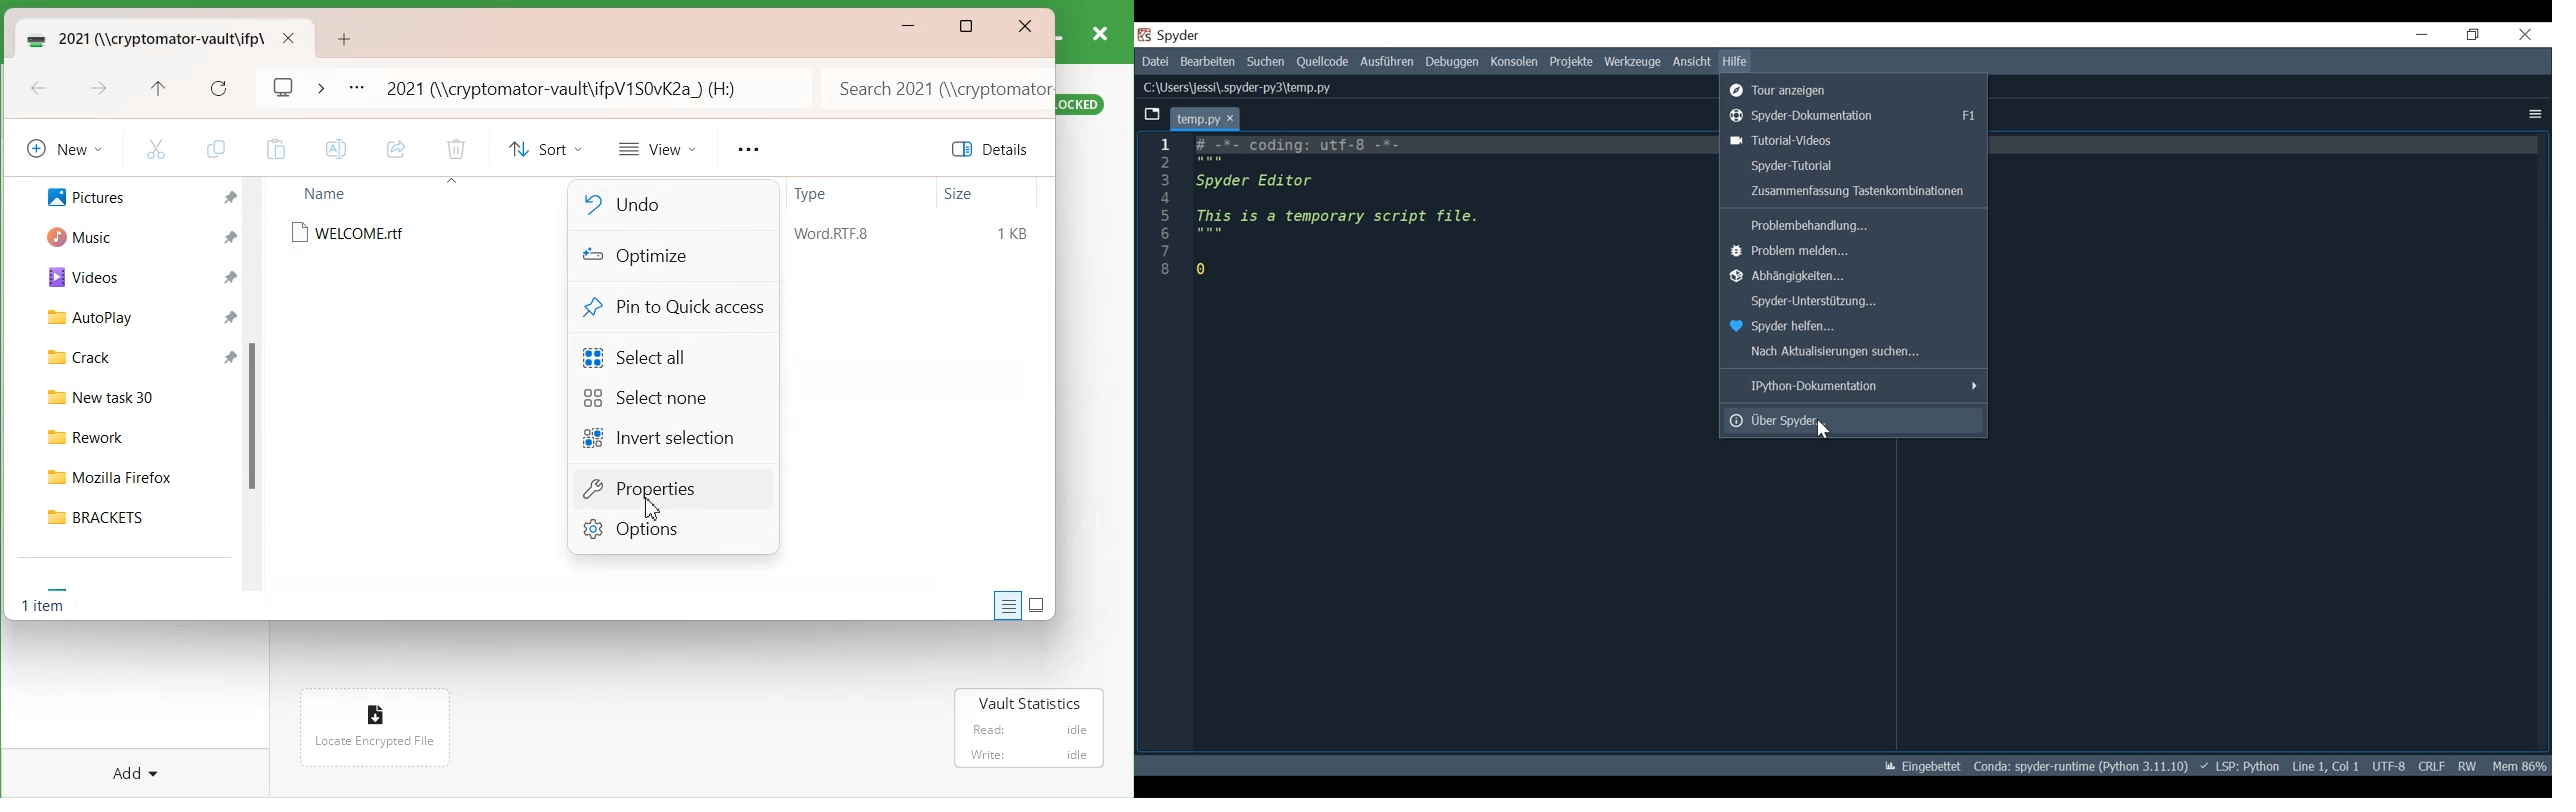 The image size is (2576, 812). I want to click on AutoPlay, so click(79, 316).